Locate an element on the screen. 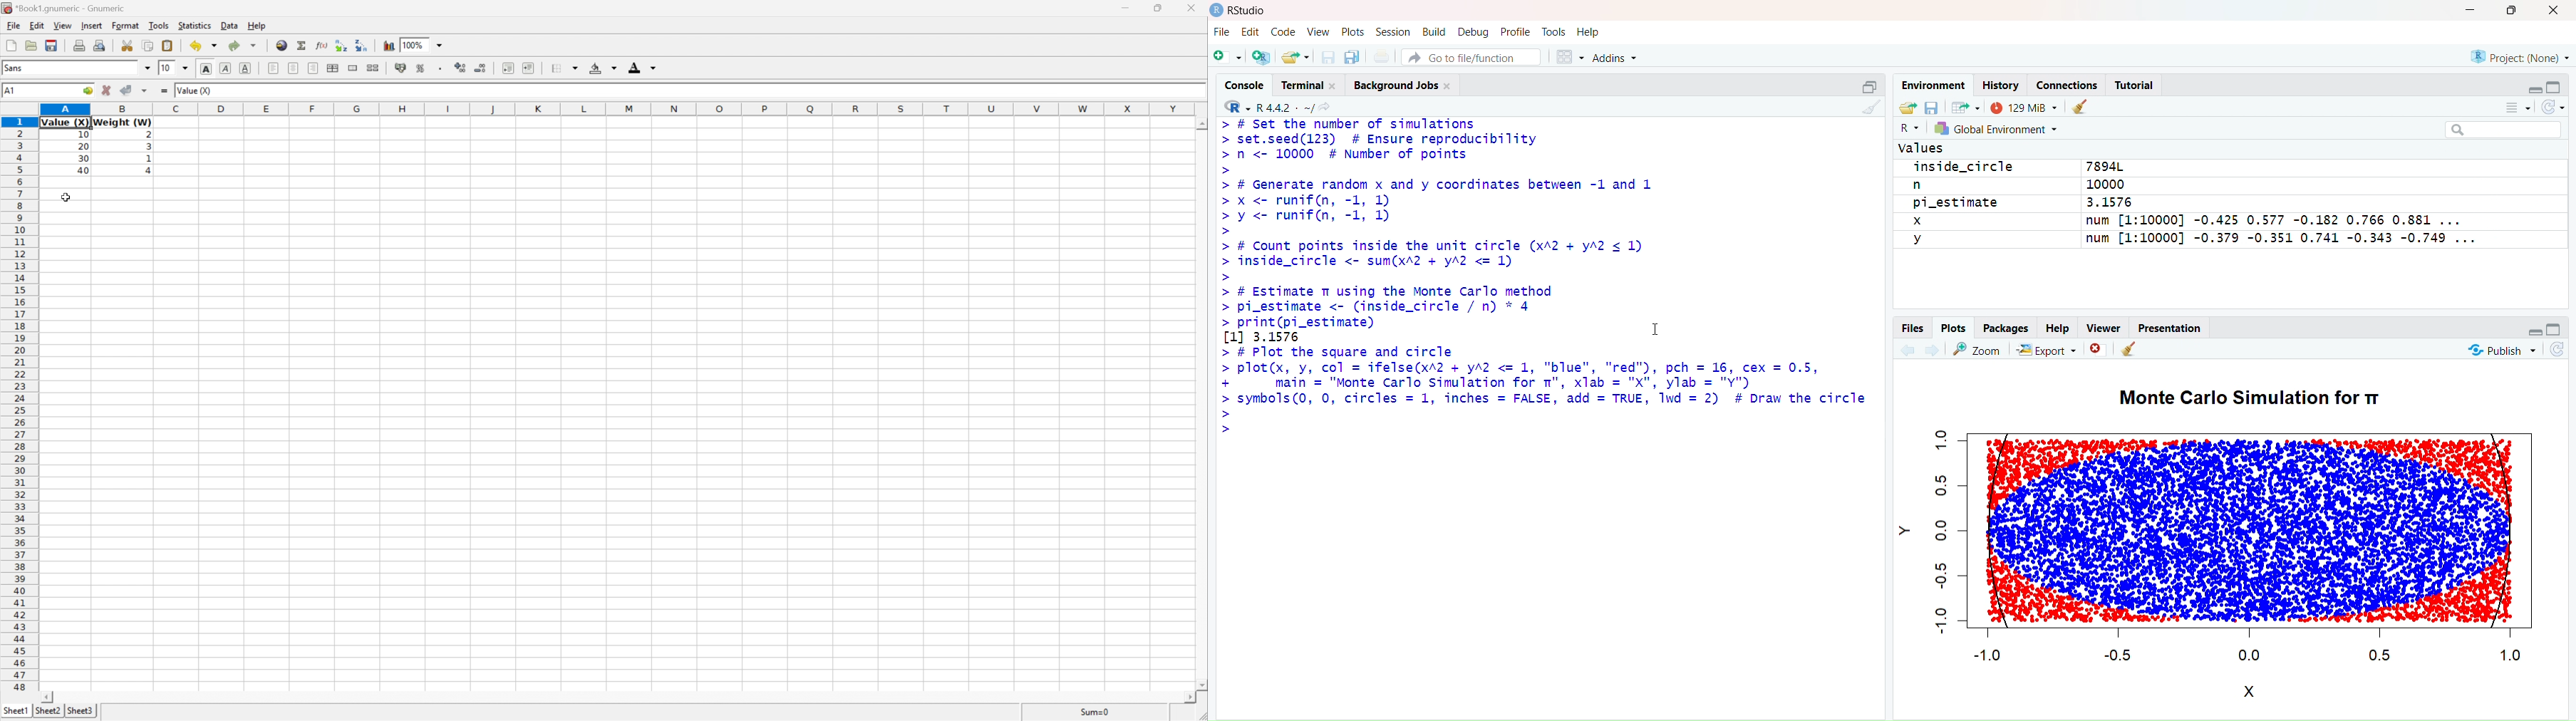 The image size is (2576, 728). History is located at coordinates (2002, 85).